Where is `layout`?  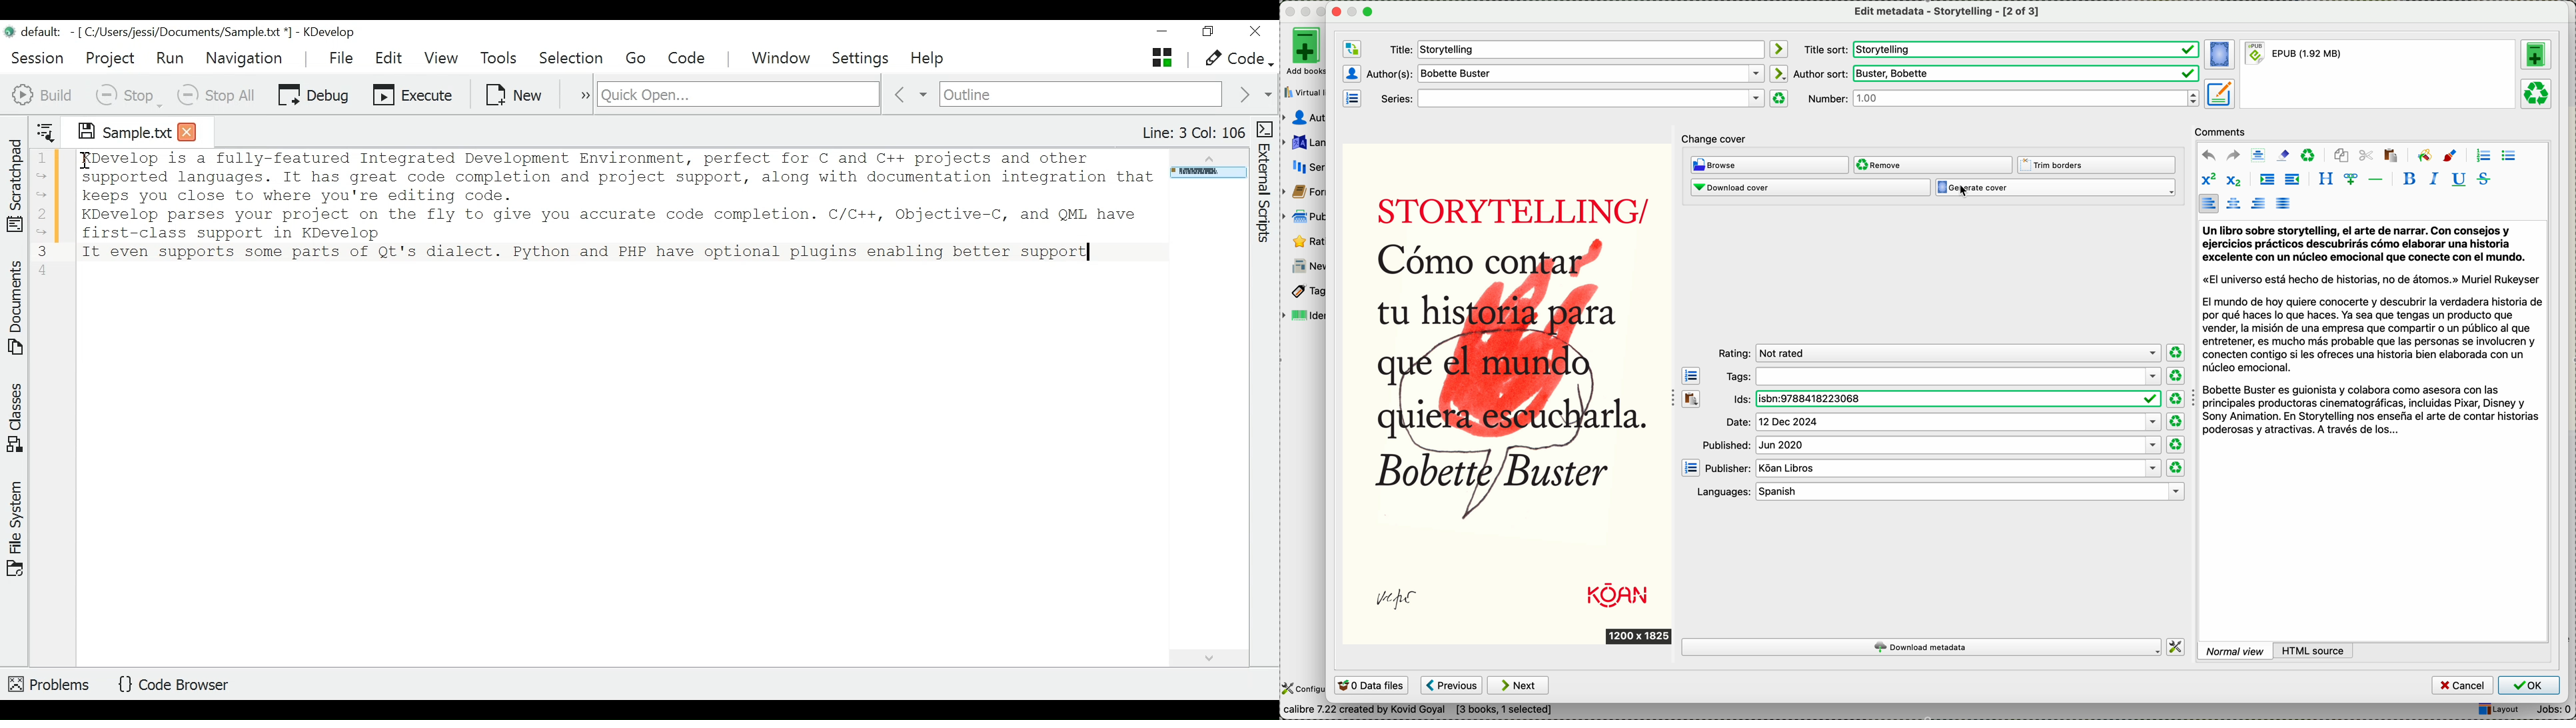 layout is located at coordinates (2496, 708).